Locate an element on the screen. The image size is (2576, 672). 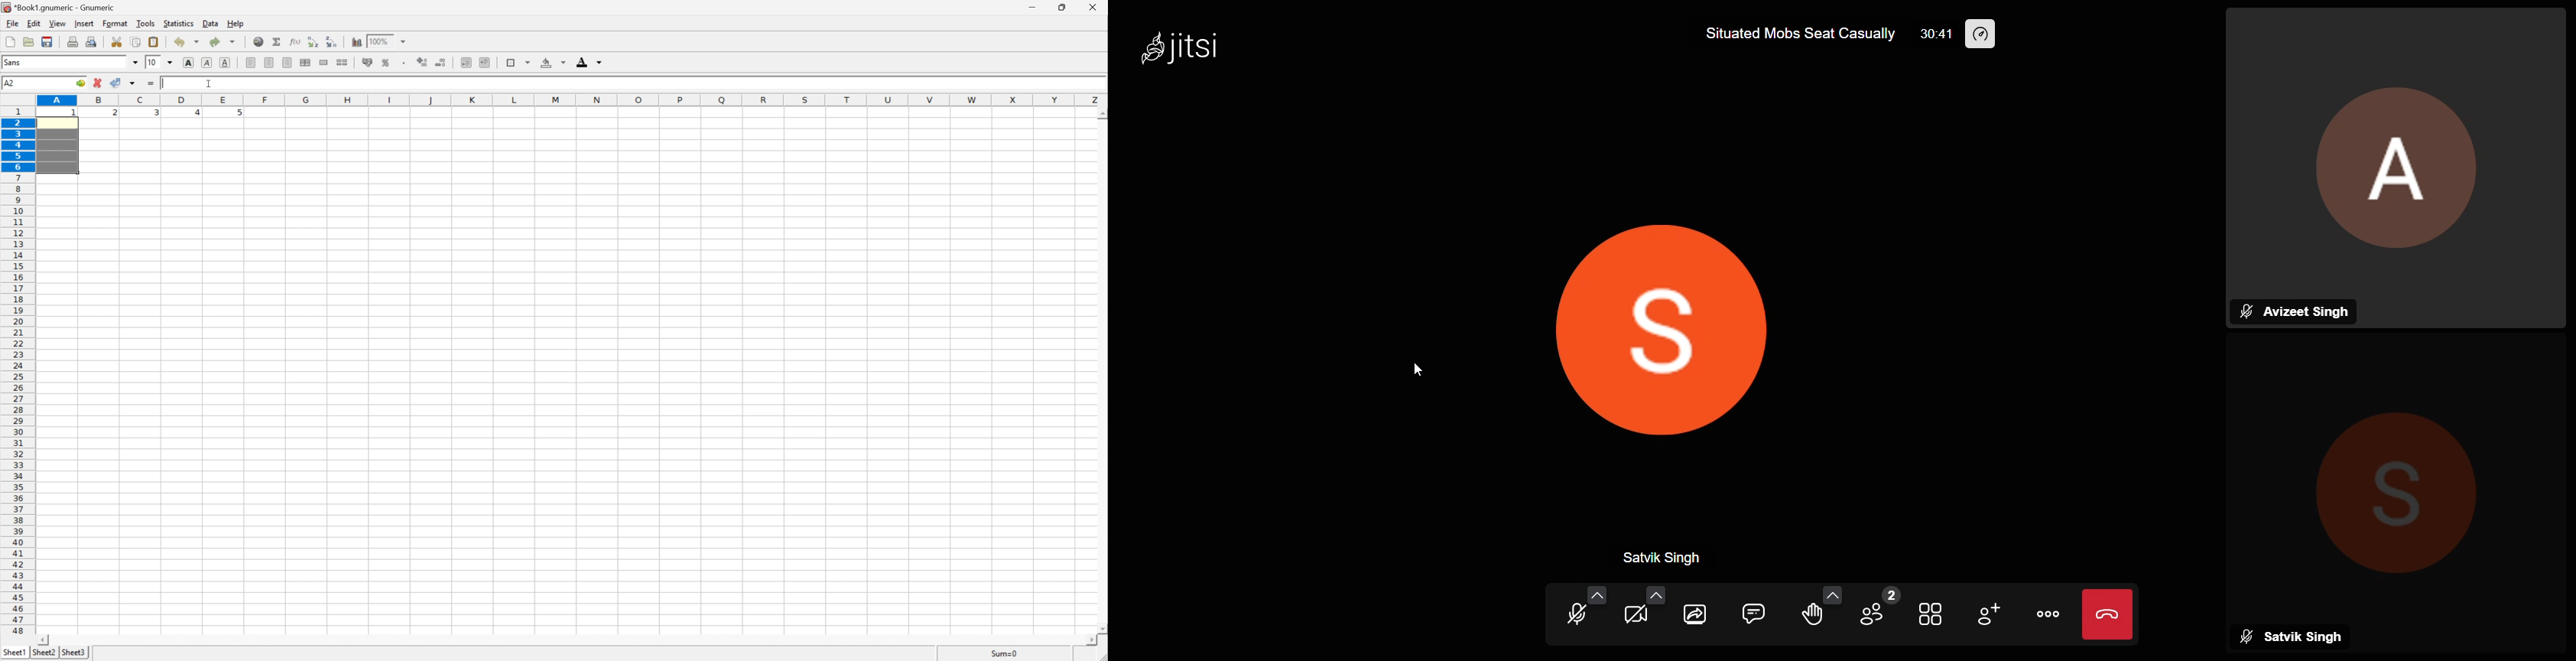
statistics is located at coordinates (179, 24).